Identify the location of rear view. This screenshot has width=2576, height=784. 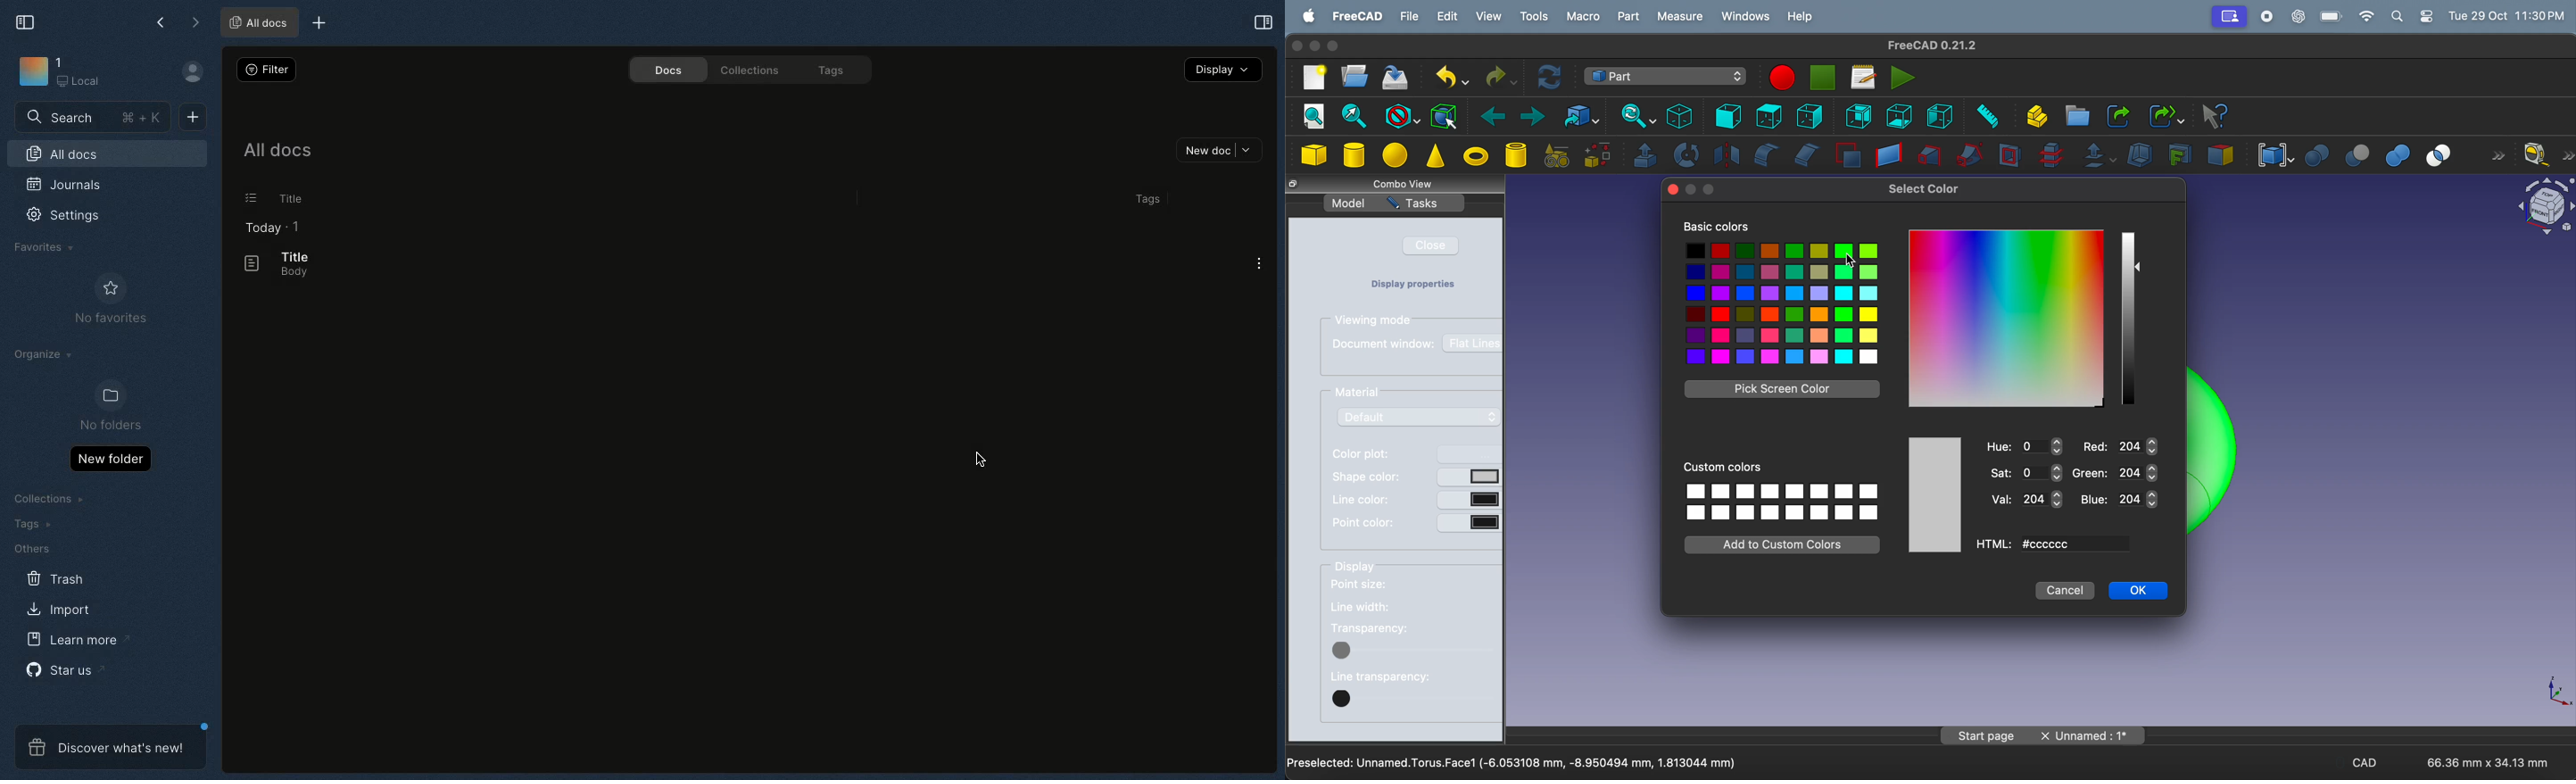
(1859, 116).